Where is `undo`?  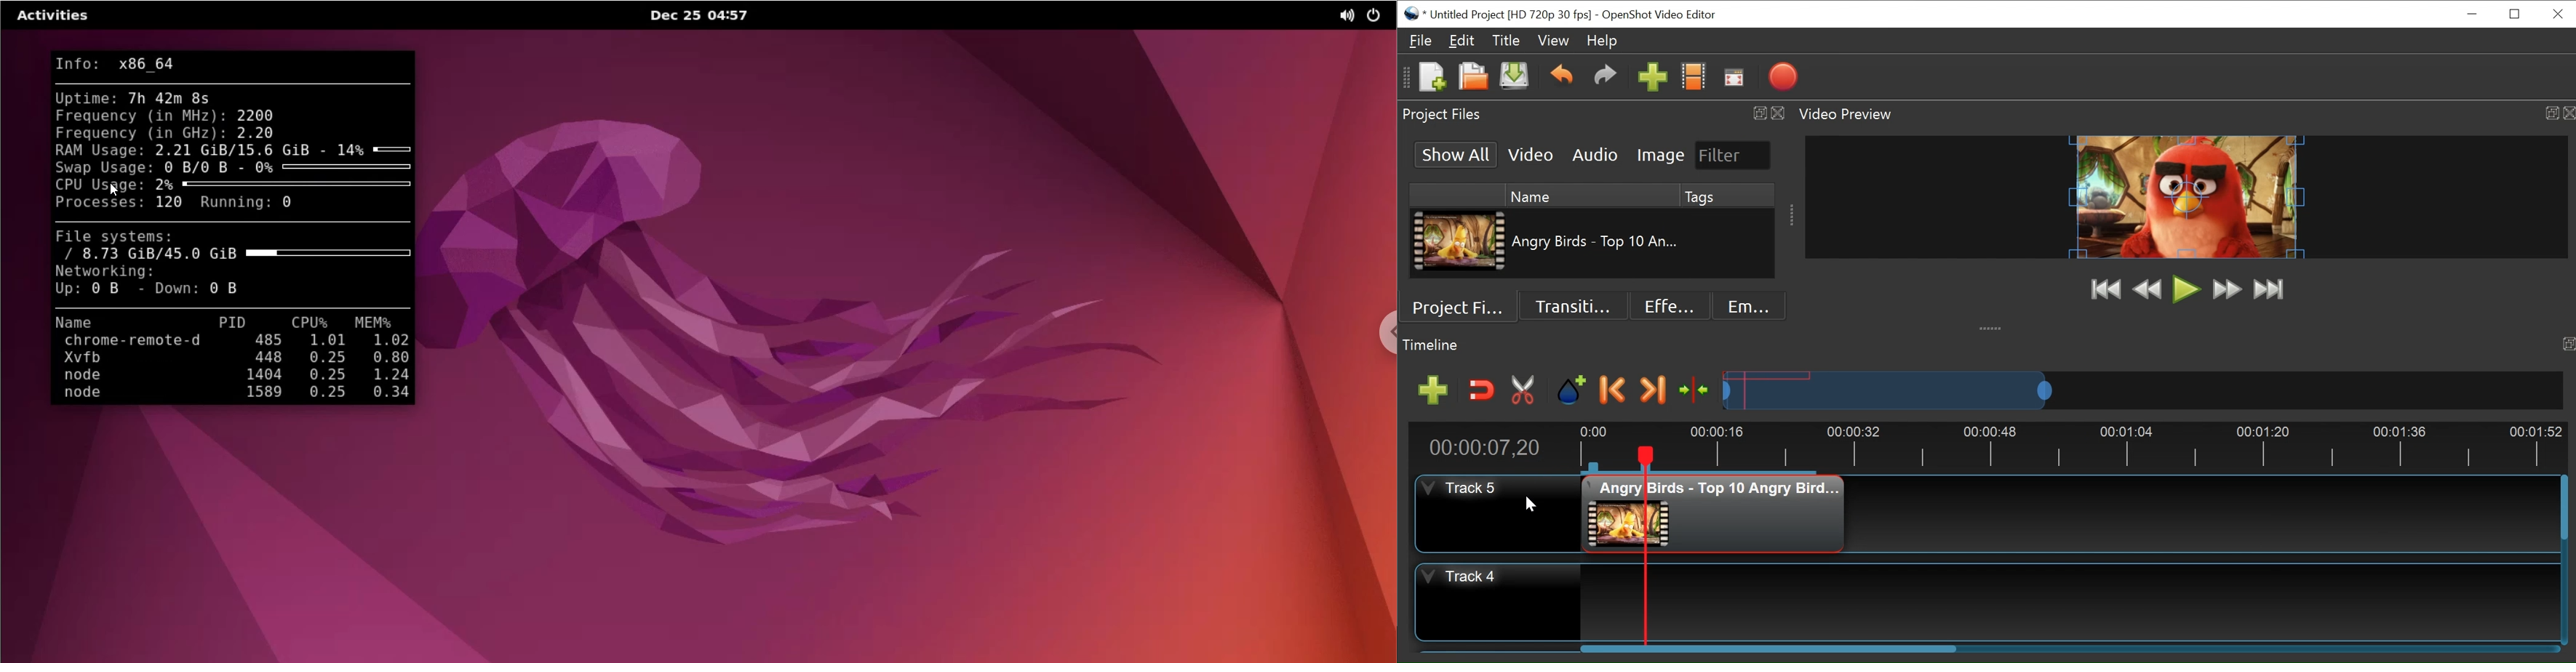 undo is located at coordinates (1563, 77).